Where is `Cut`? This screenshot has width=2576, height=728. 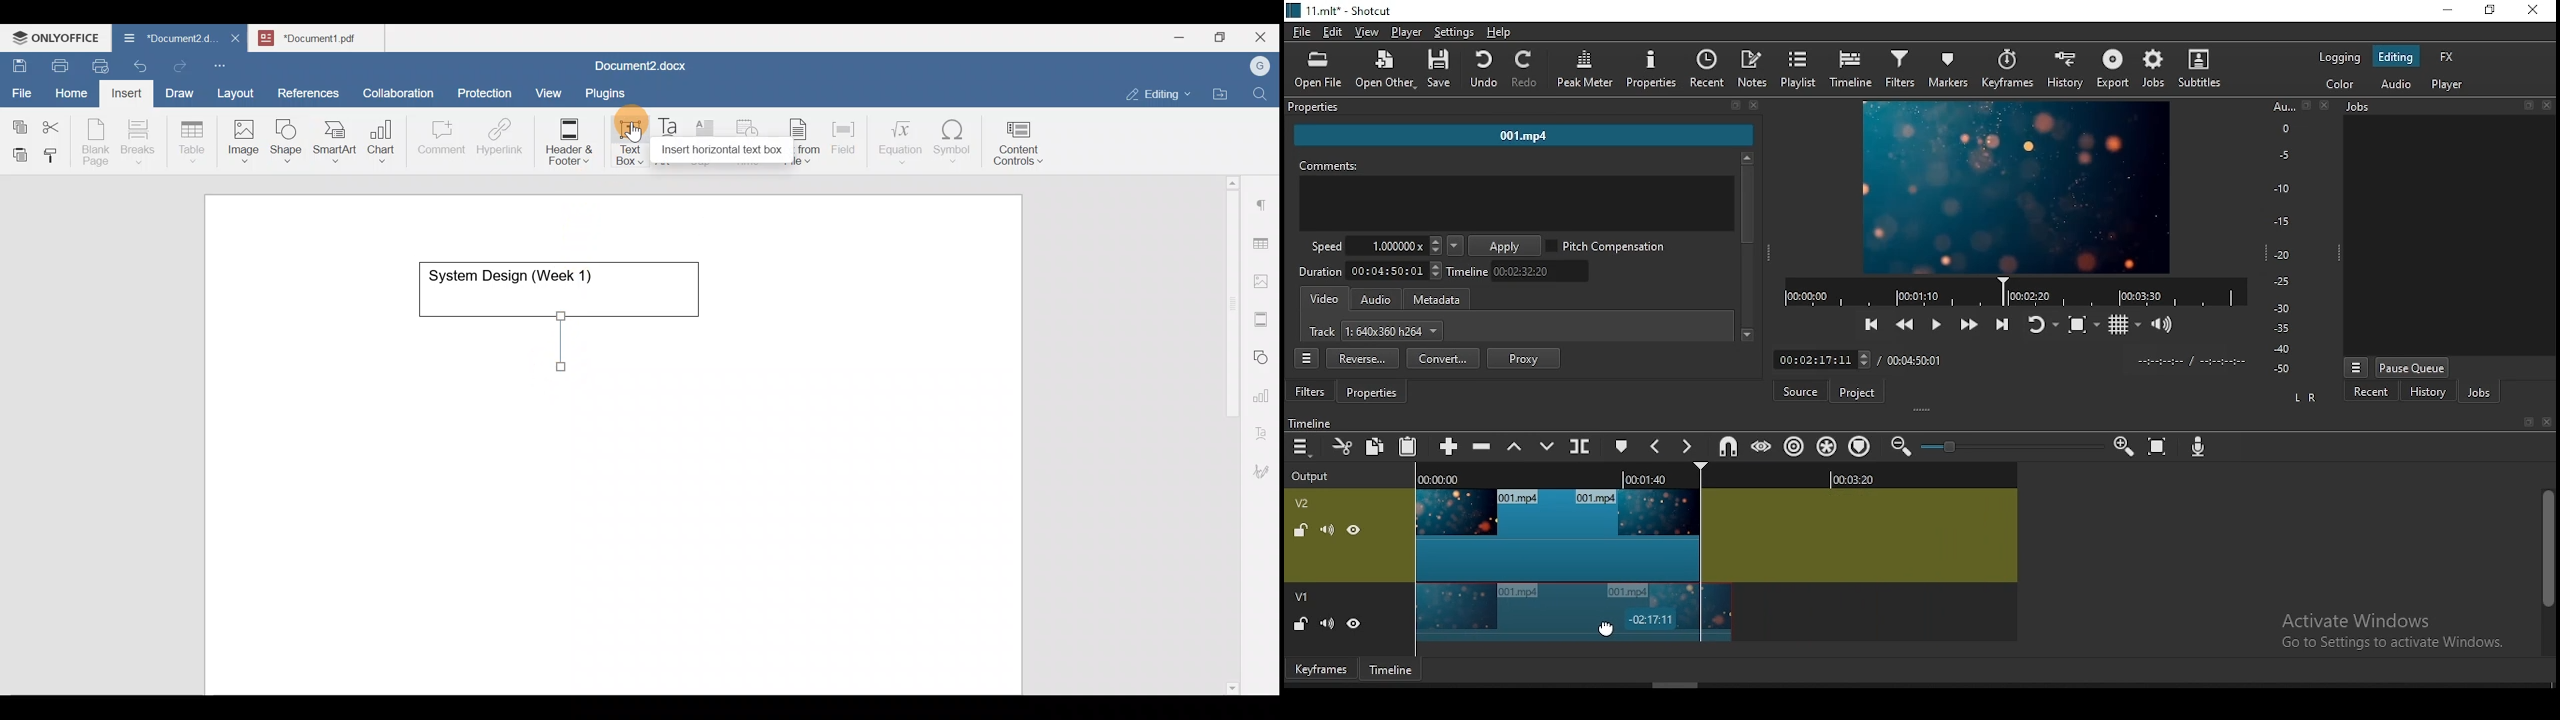 Cut is located at coordinates (56, 124).